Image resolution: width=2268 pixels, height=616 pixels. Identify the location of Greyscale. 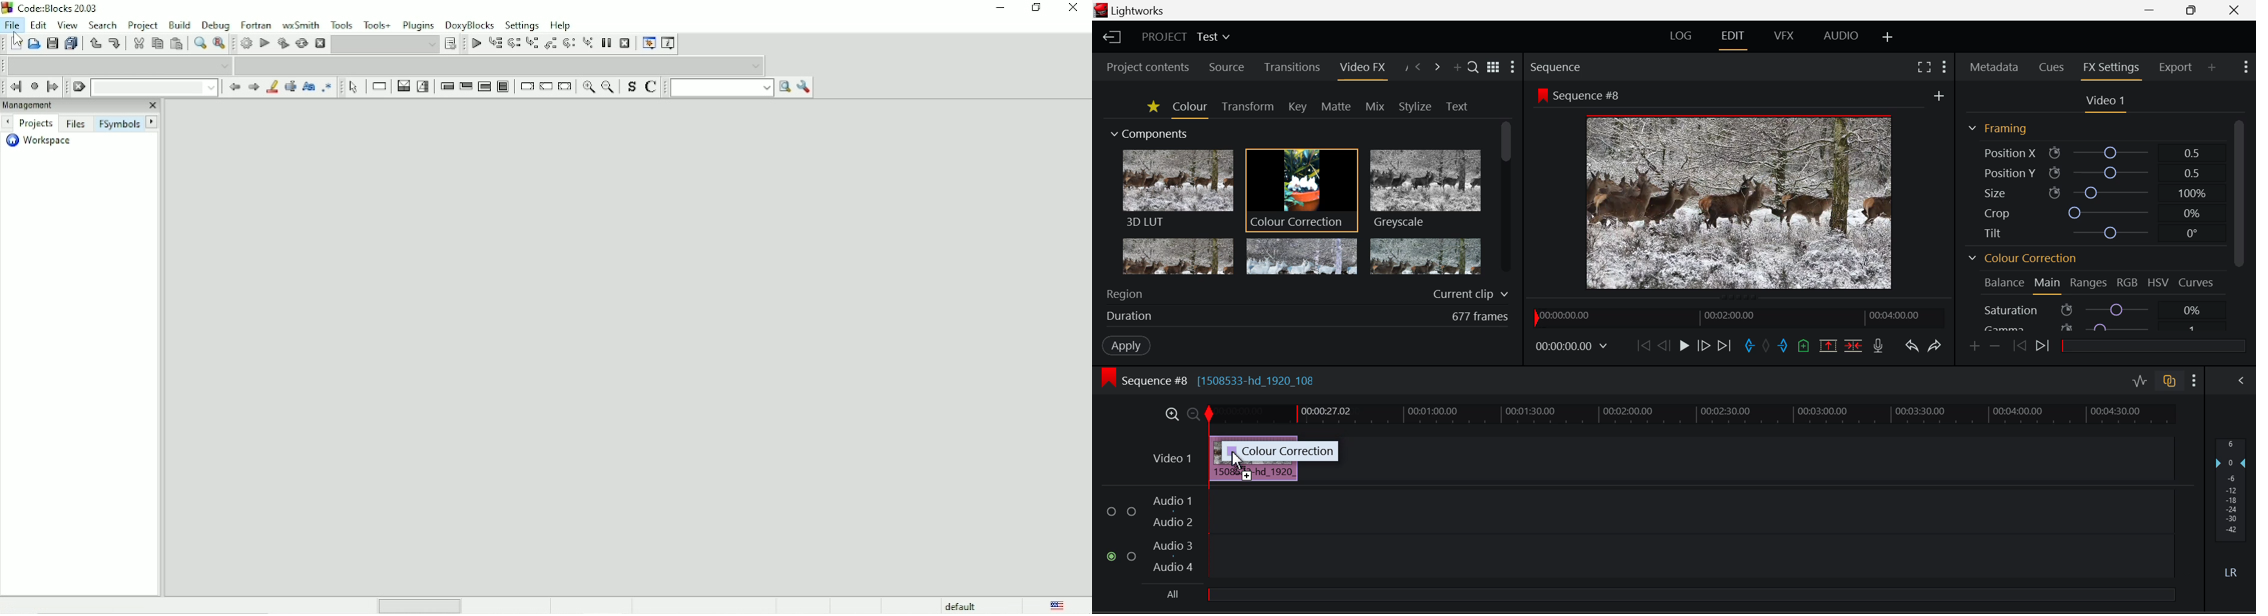
(1424, 191).